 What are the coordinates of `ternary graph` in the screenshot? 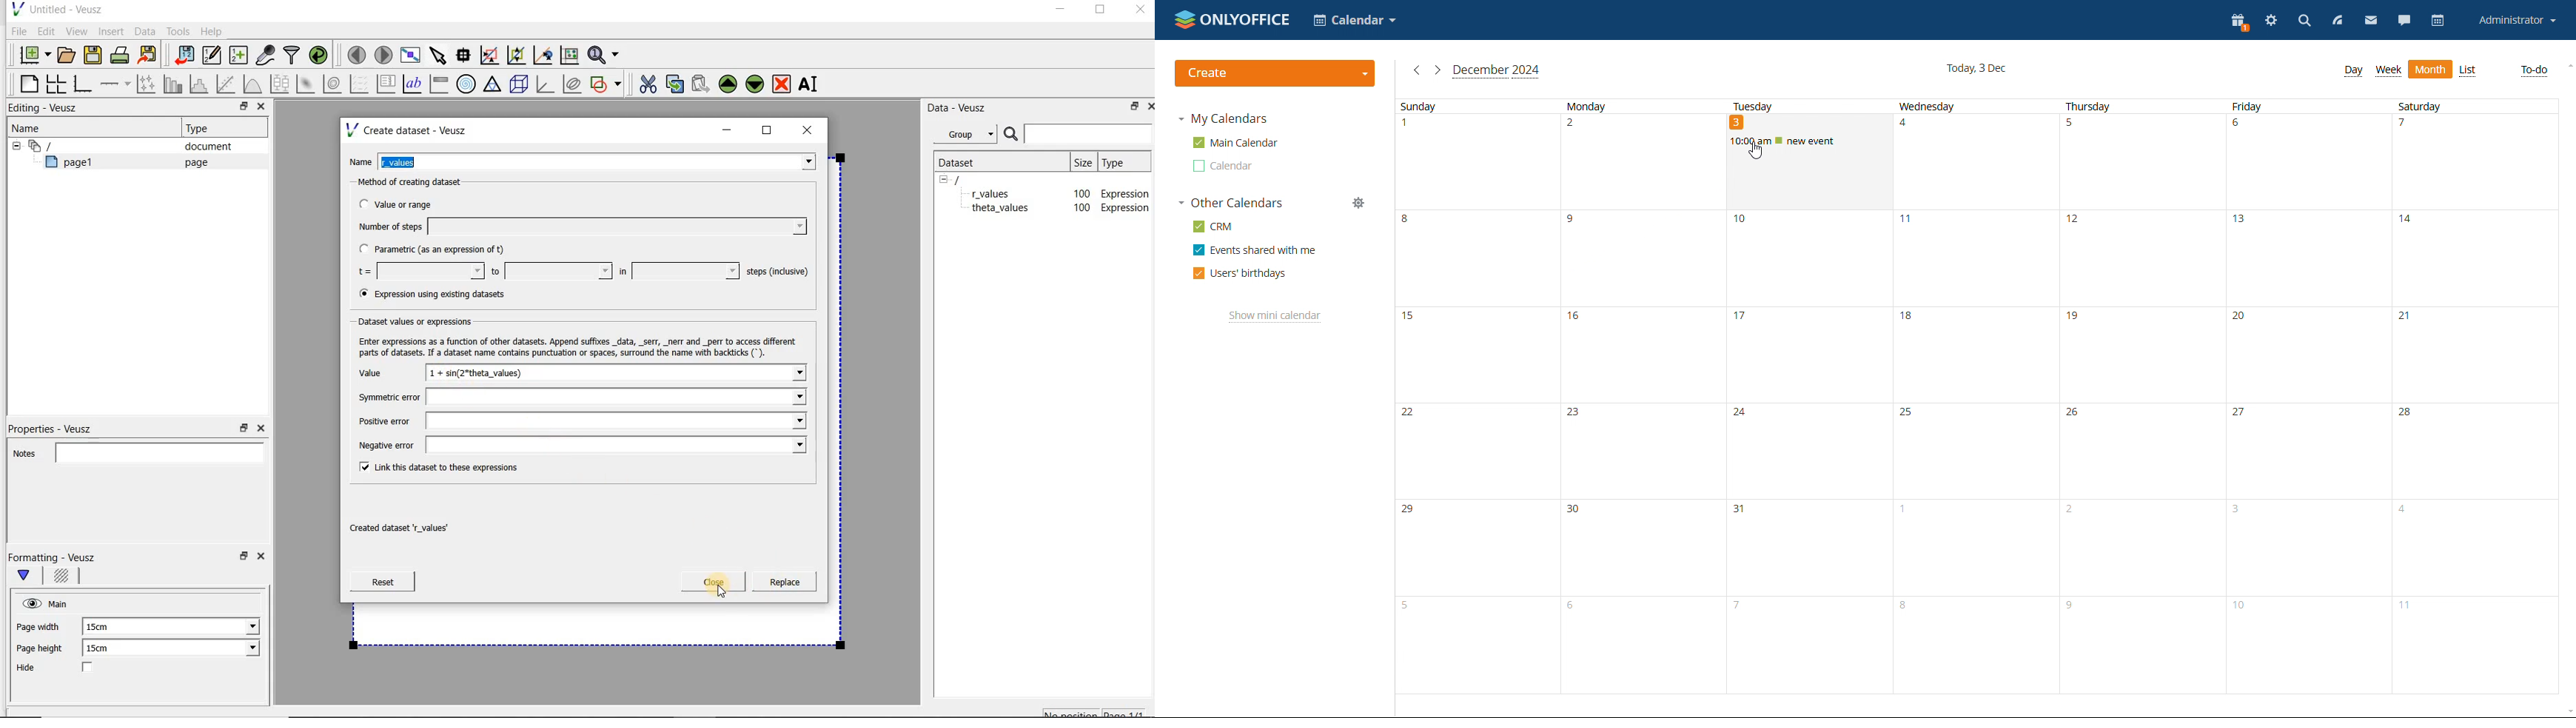 It's located at (494, 85).